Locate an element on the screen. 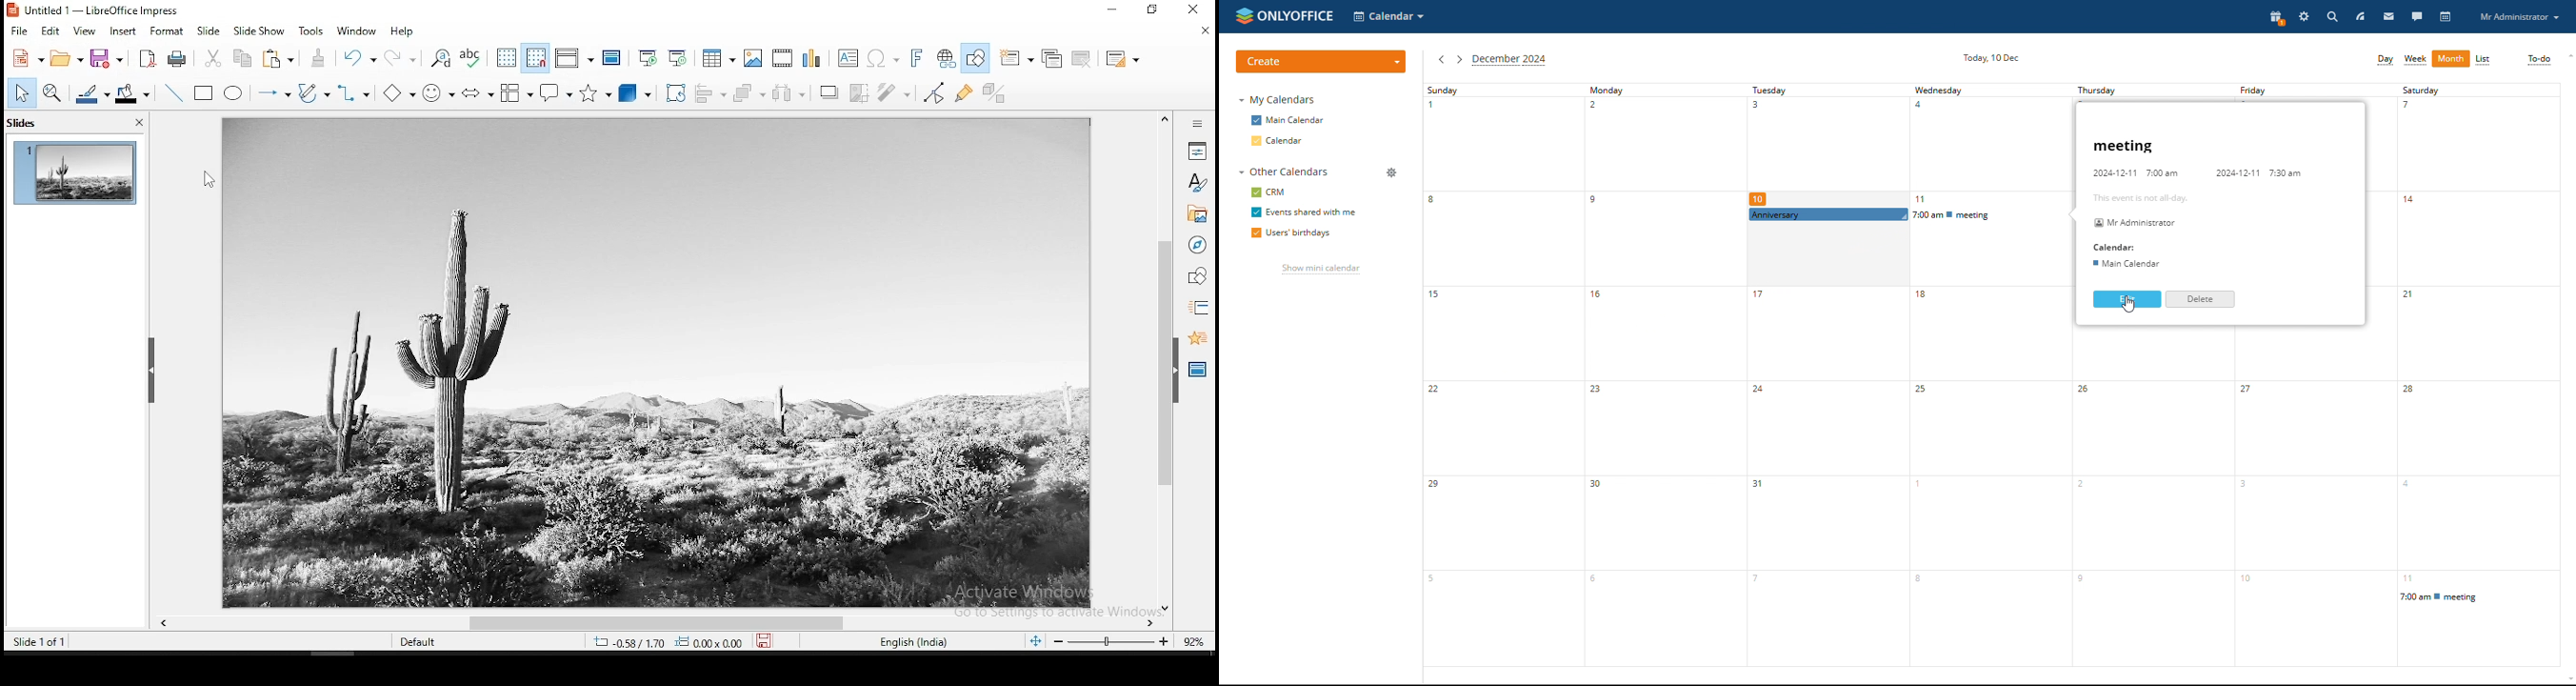 The width and height of the screenshot is (2576, 700). delete slide is located at coordinates (1082, 58).